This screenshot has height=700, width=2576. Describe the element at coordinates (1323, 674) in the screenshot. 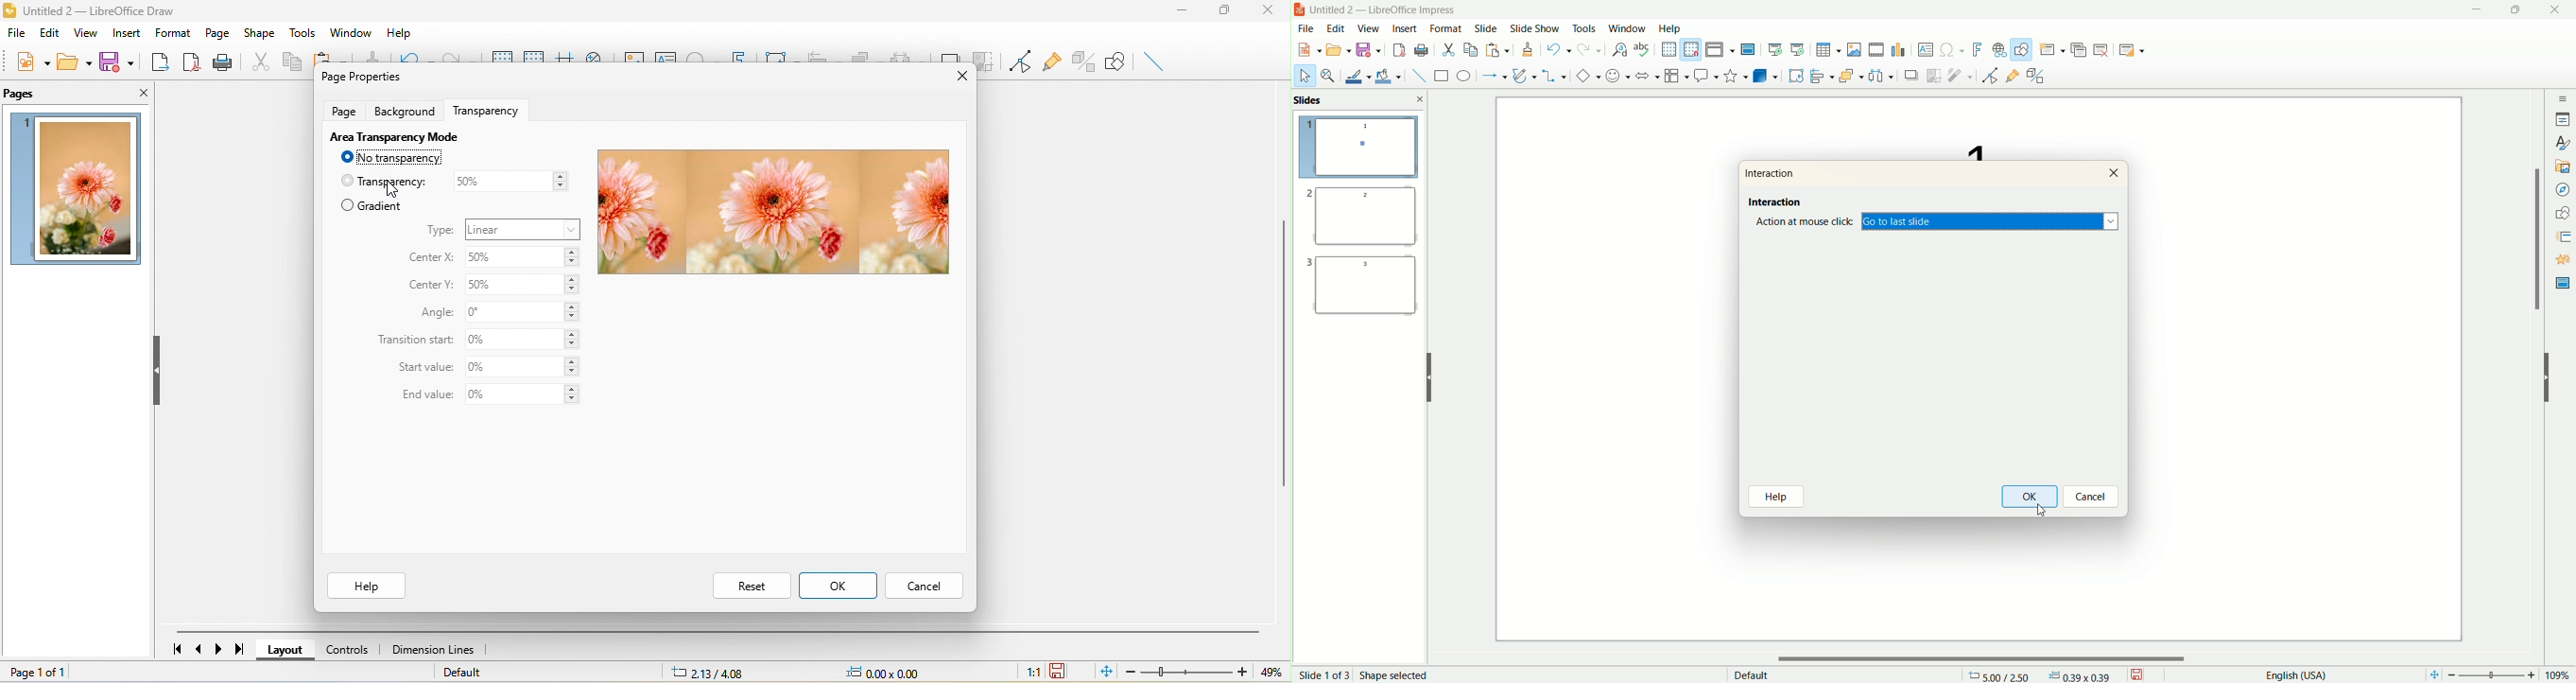

I see `page number` at that location.